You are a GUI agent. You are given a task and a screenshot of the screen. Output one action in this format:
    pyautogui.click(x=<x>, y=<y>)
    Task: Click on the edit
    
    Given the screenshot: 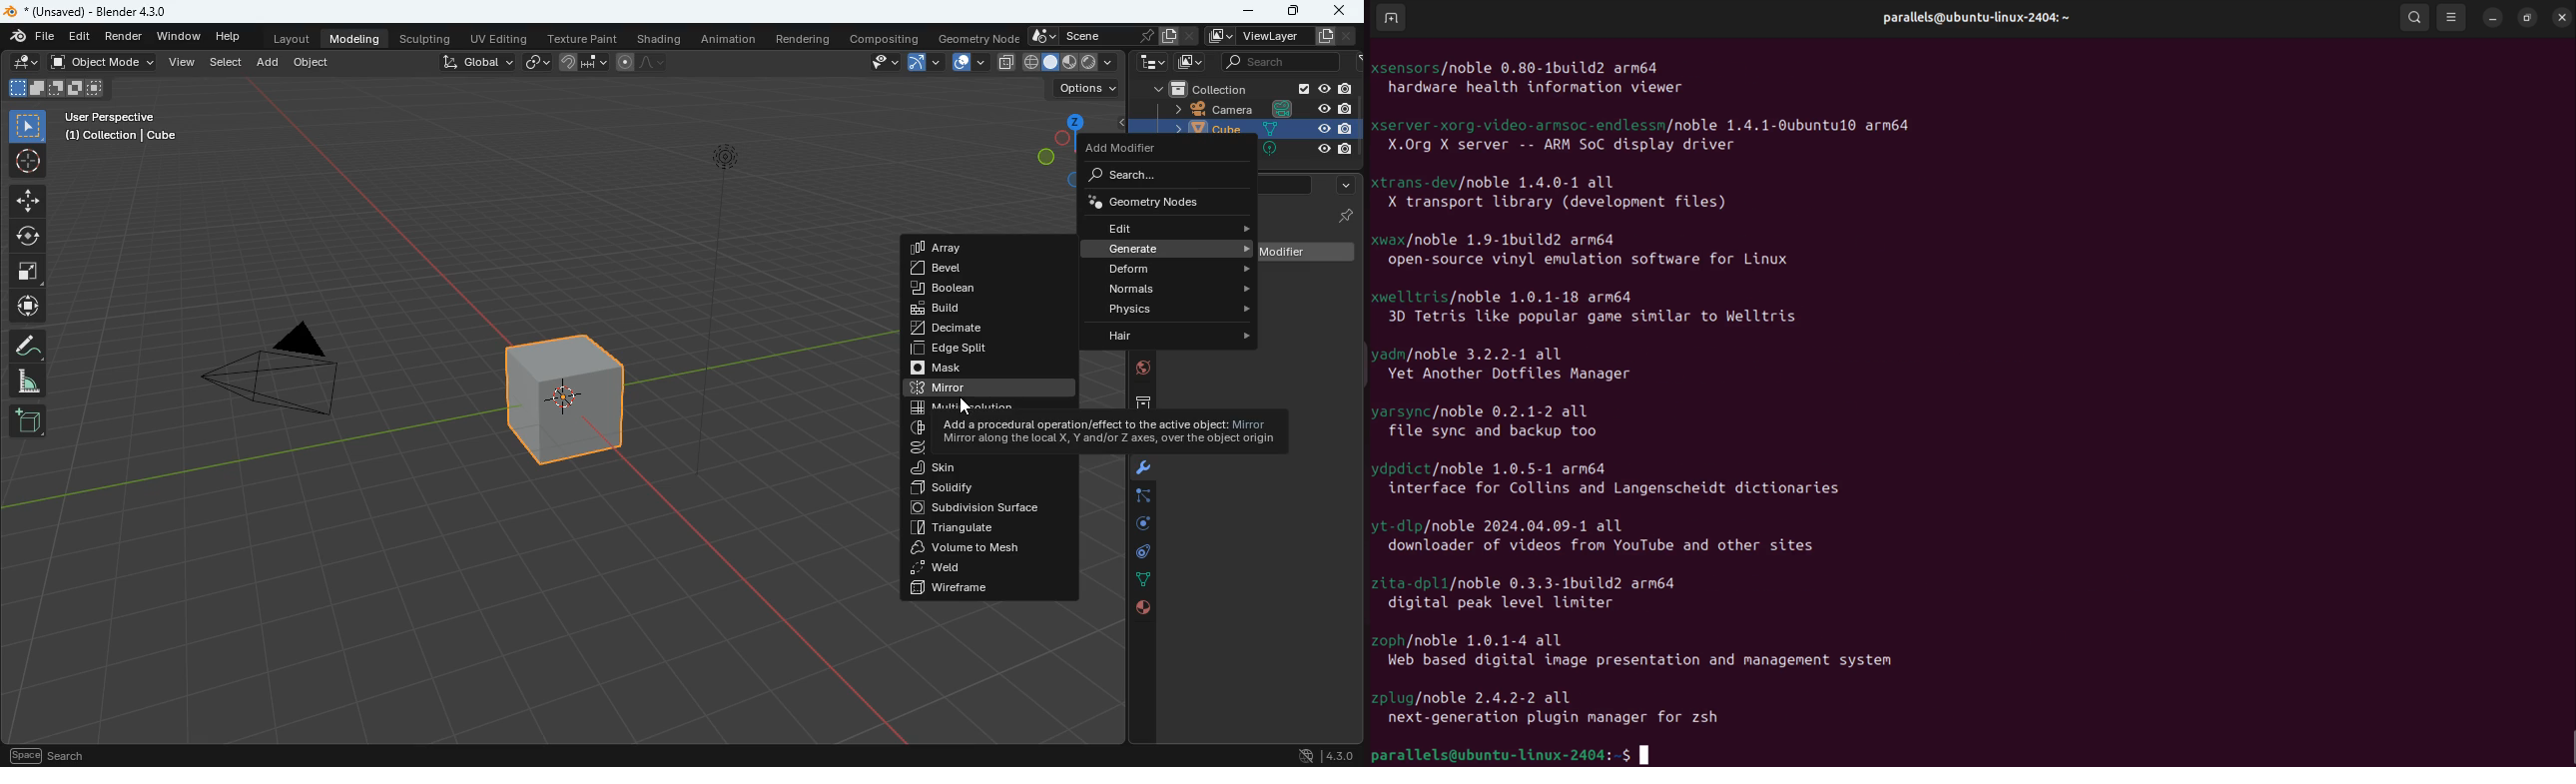 What is the action you would take?
    pyautogui.click(x=20, y=61)
    